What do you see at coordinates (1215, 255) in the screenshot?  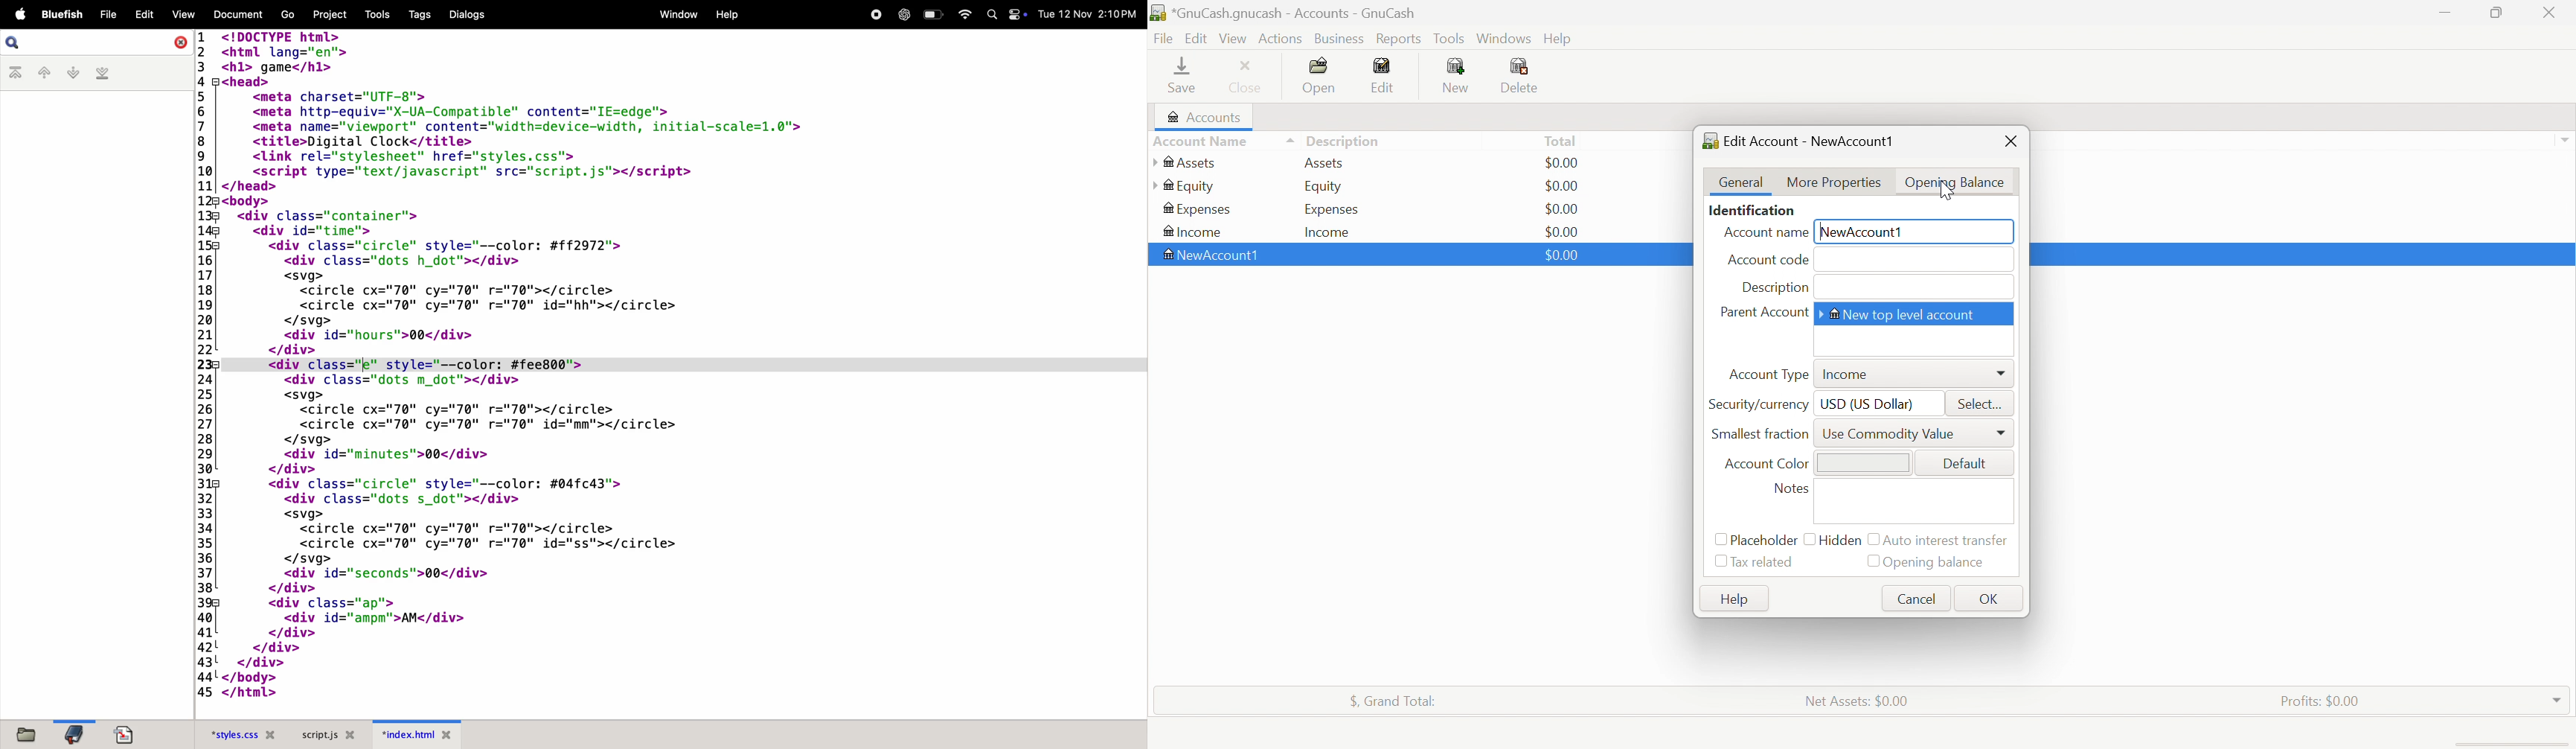 I see `NewAccount1` at bounding box center [1215, 255].